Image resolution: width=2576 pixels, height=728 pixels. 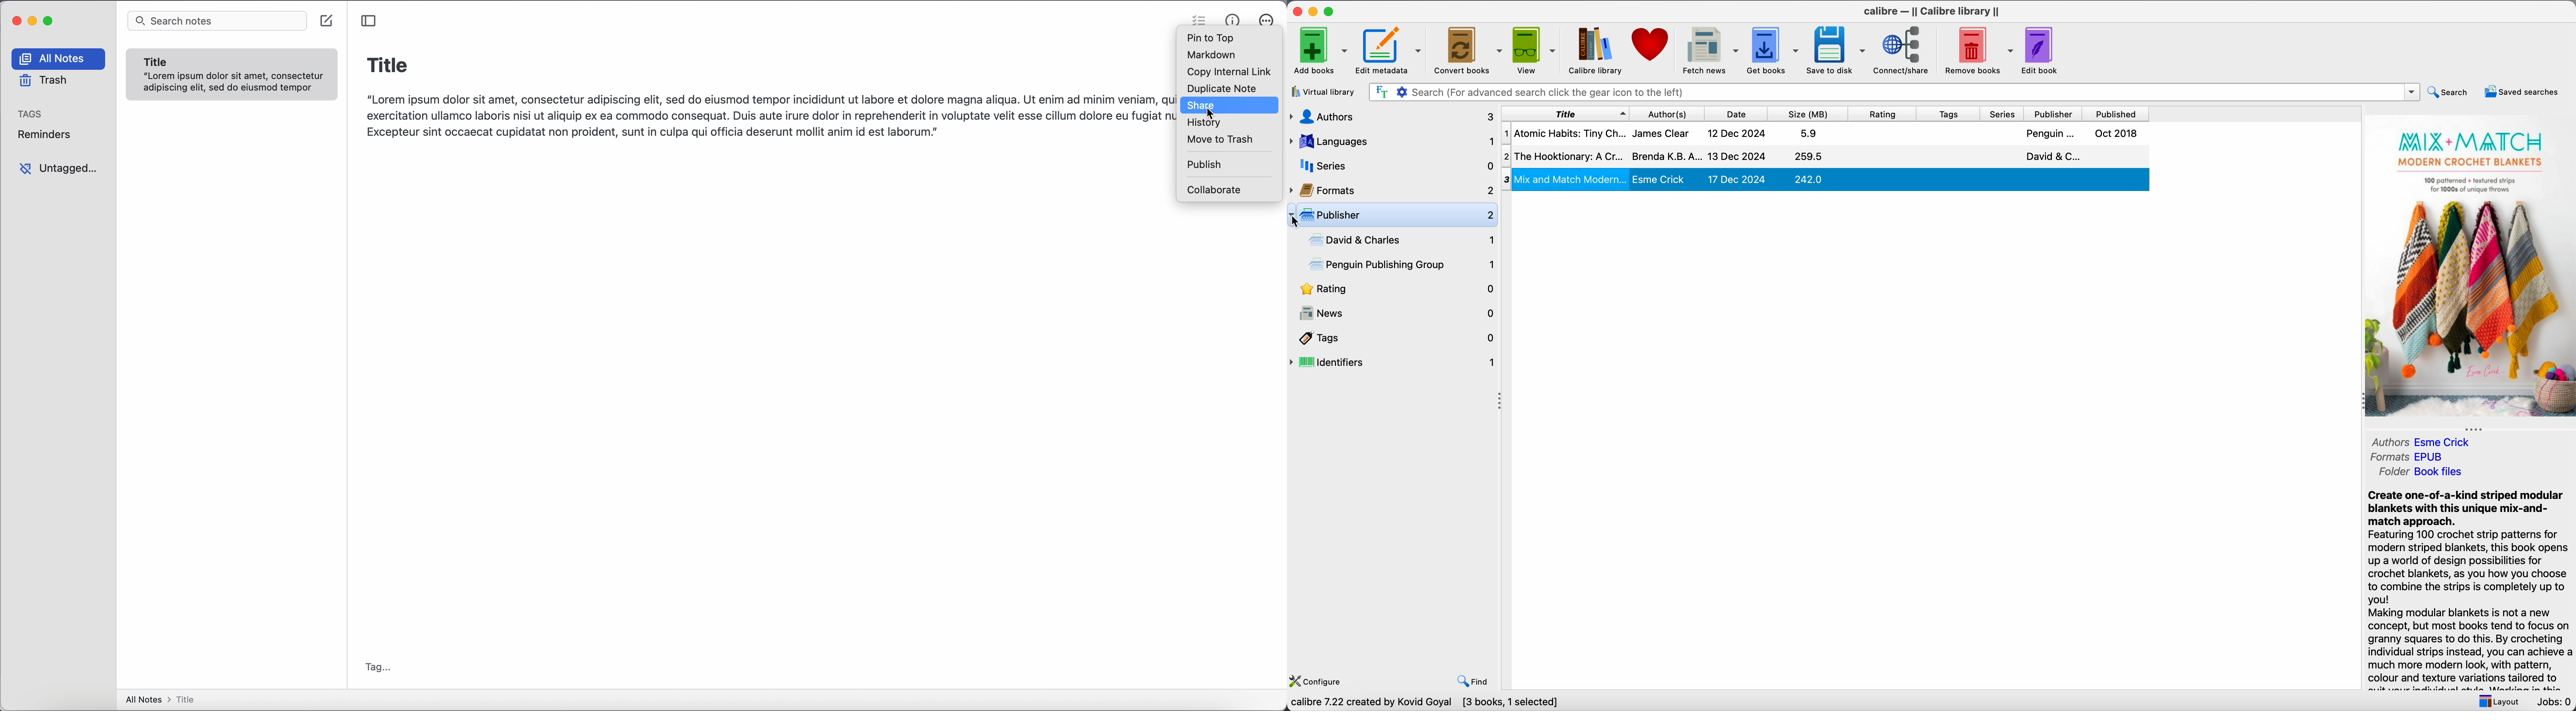 What do you see at coordinates (1394, 338) in the screenshot?
I see `tags` at bounding box center [1394, 338].